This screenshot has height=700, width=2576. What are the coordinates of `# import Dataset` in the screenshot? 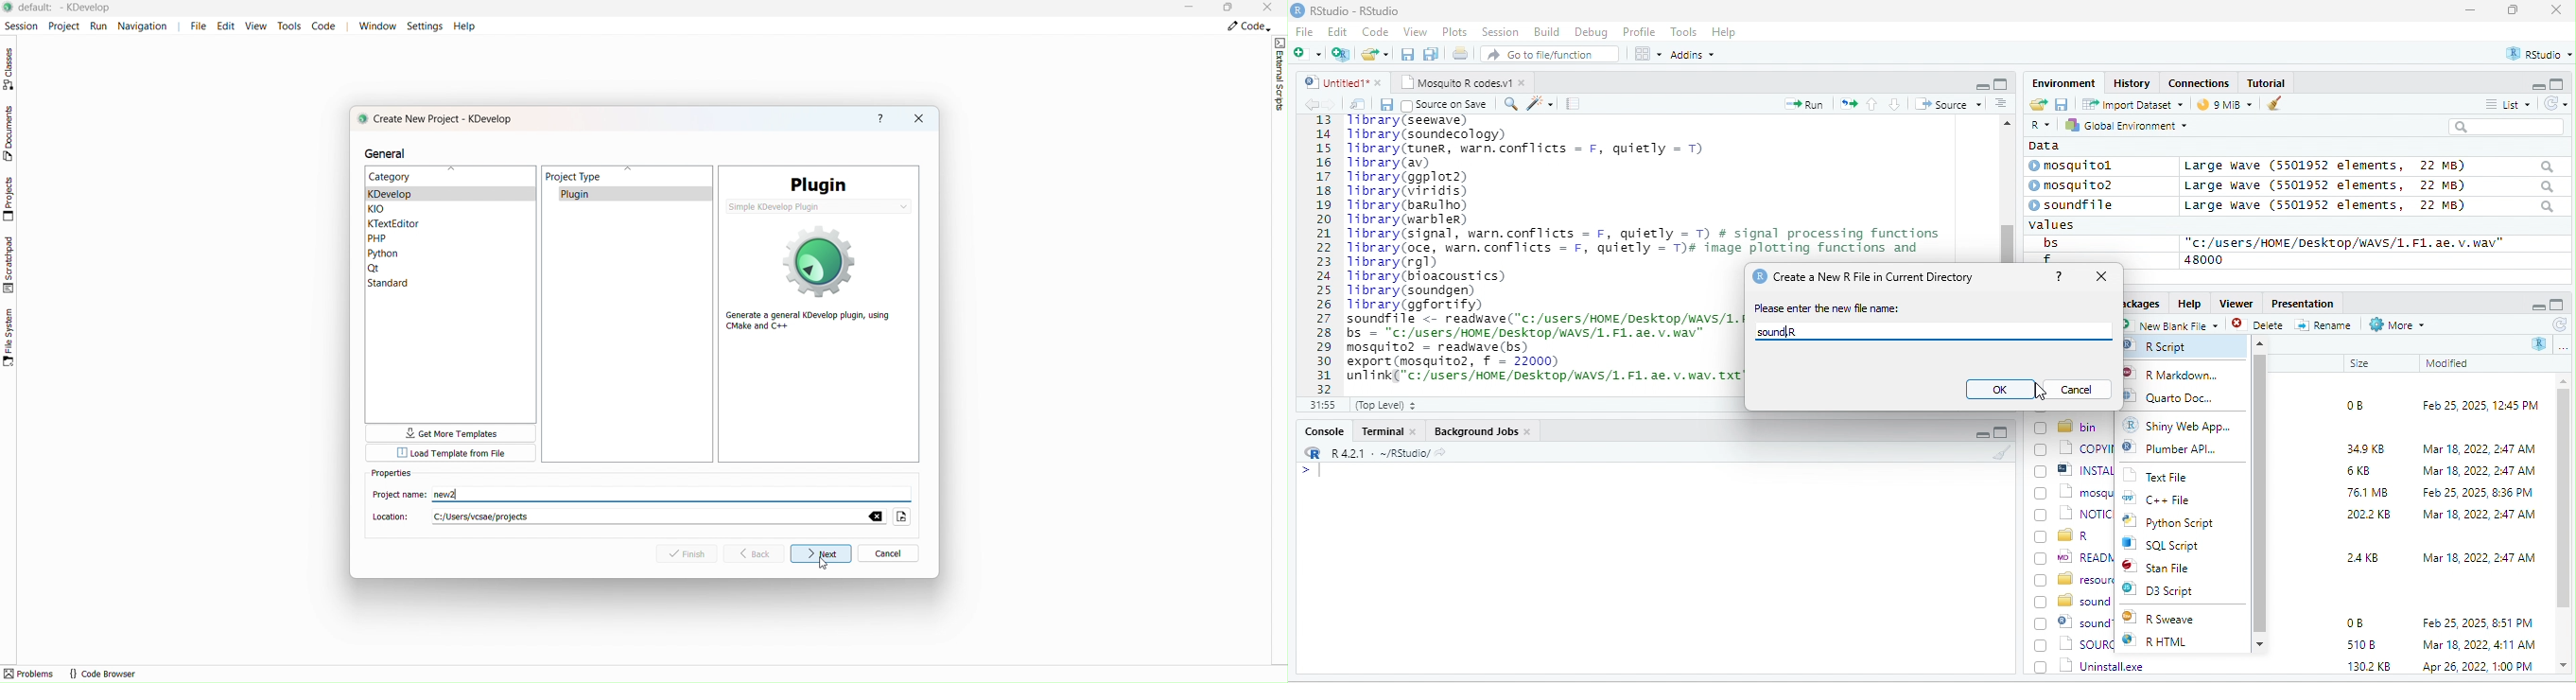 It's located at (2131, 103).